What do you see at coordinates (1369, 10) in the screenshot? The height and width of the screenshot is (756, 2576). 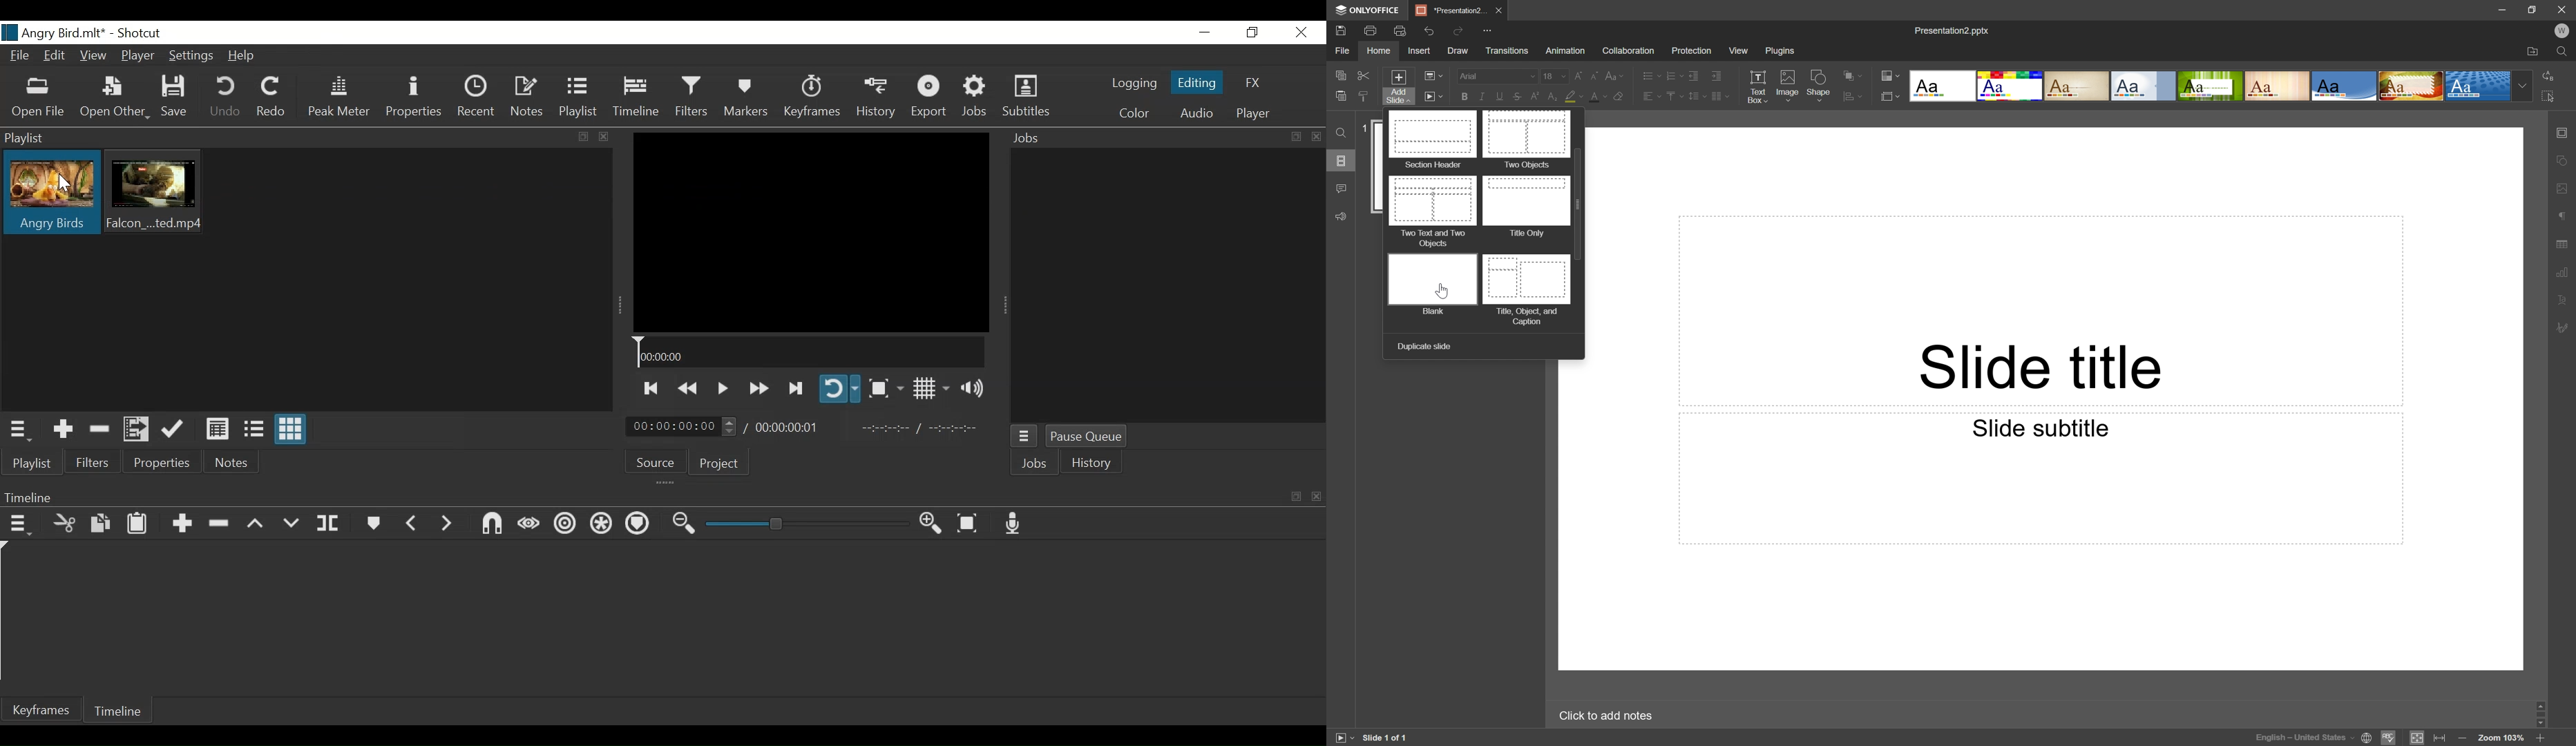 I see `ONLYOFFICE` at bounding box center [1369, 10].